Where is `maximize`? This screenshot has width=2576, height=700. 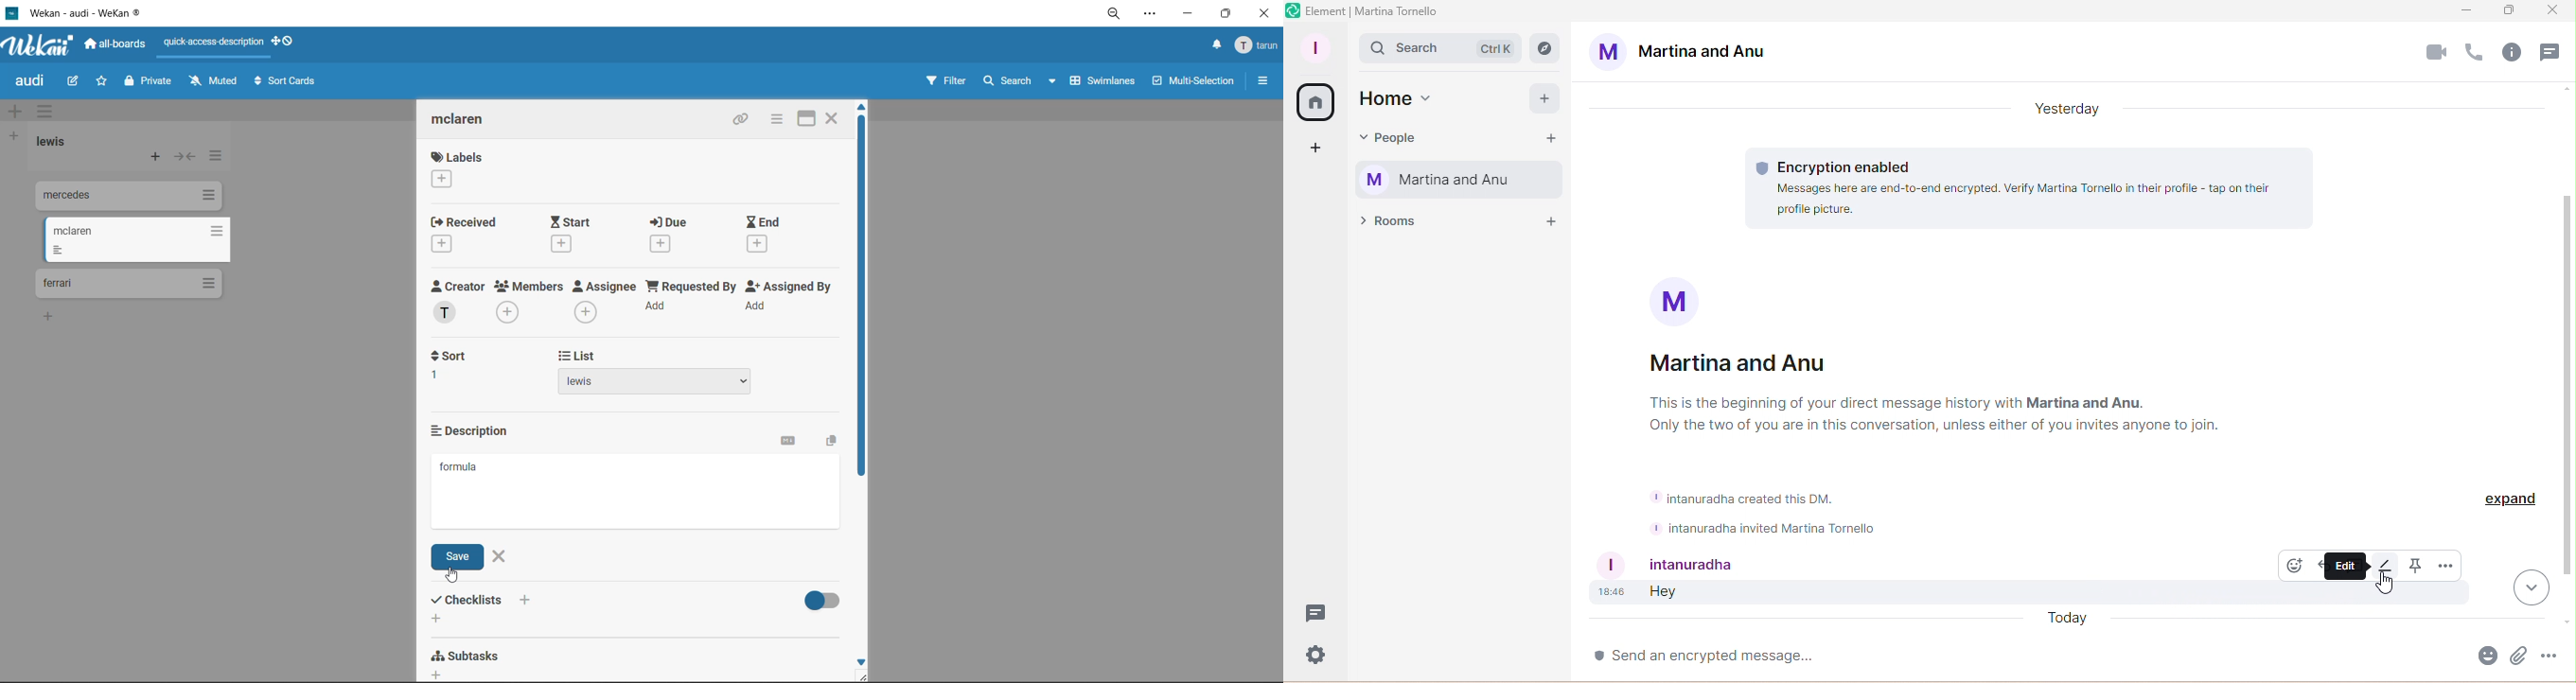
maximize is located at coordinates (810, 117).